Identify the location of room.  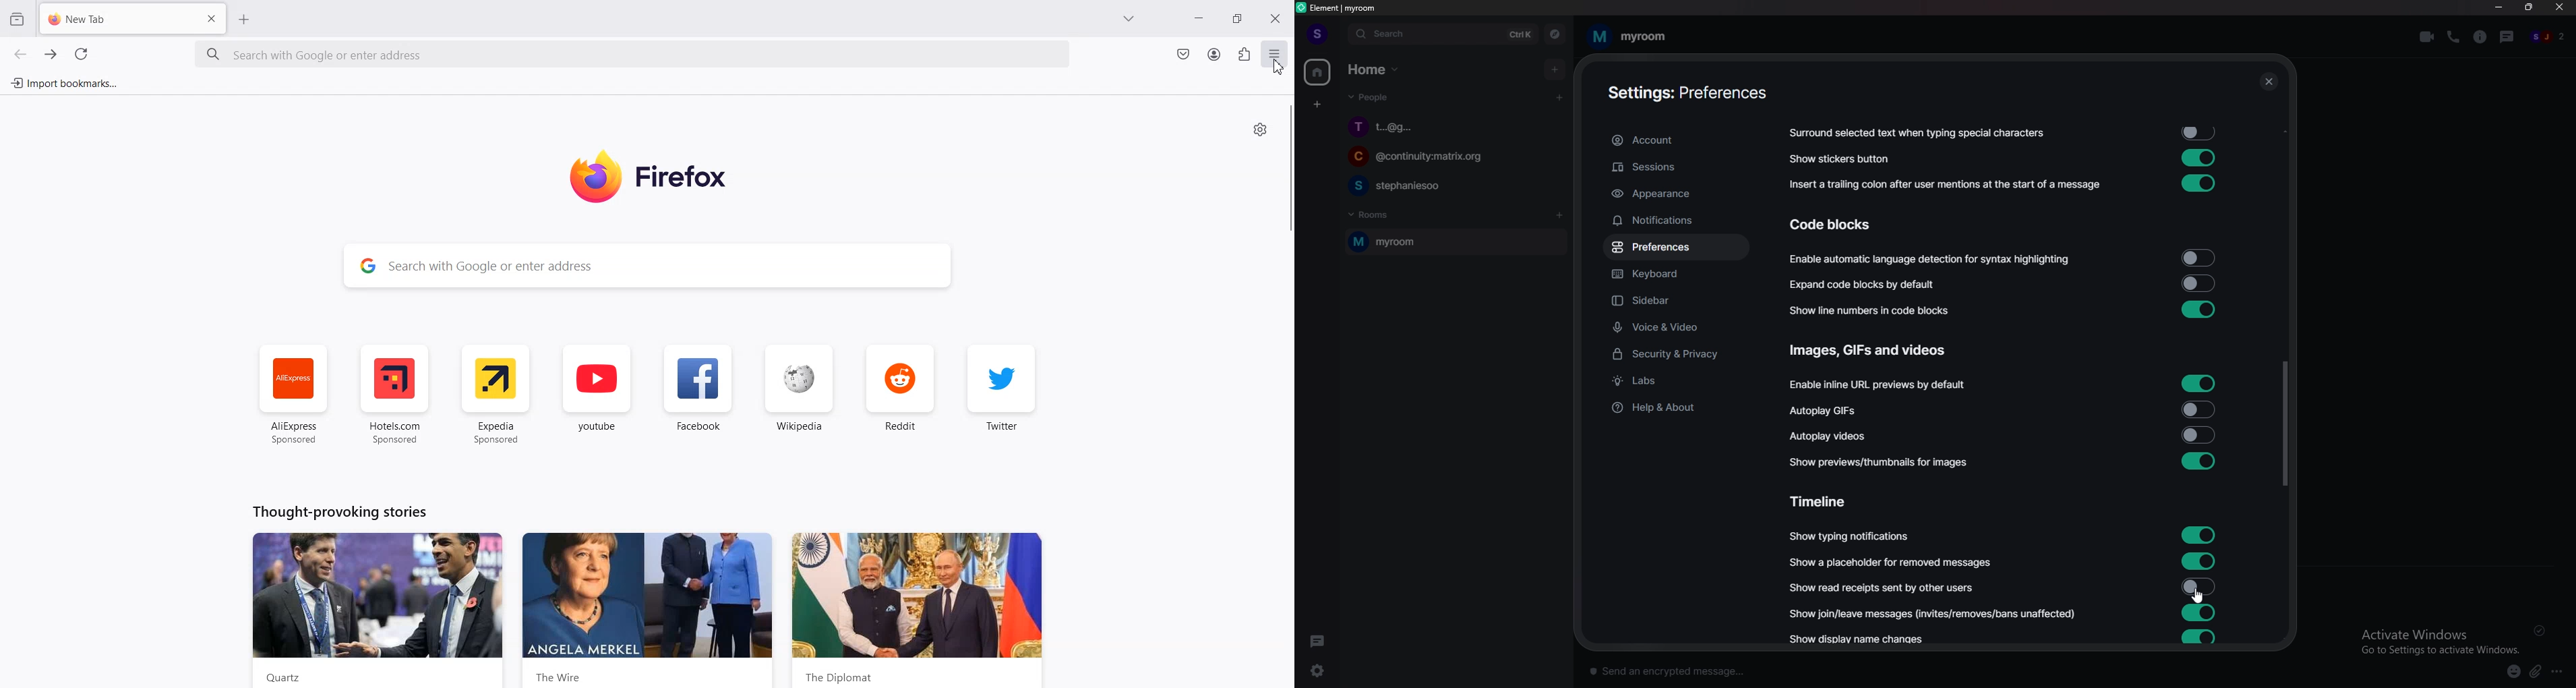
(1453, 242).